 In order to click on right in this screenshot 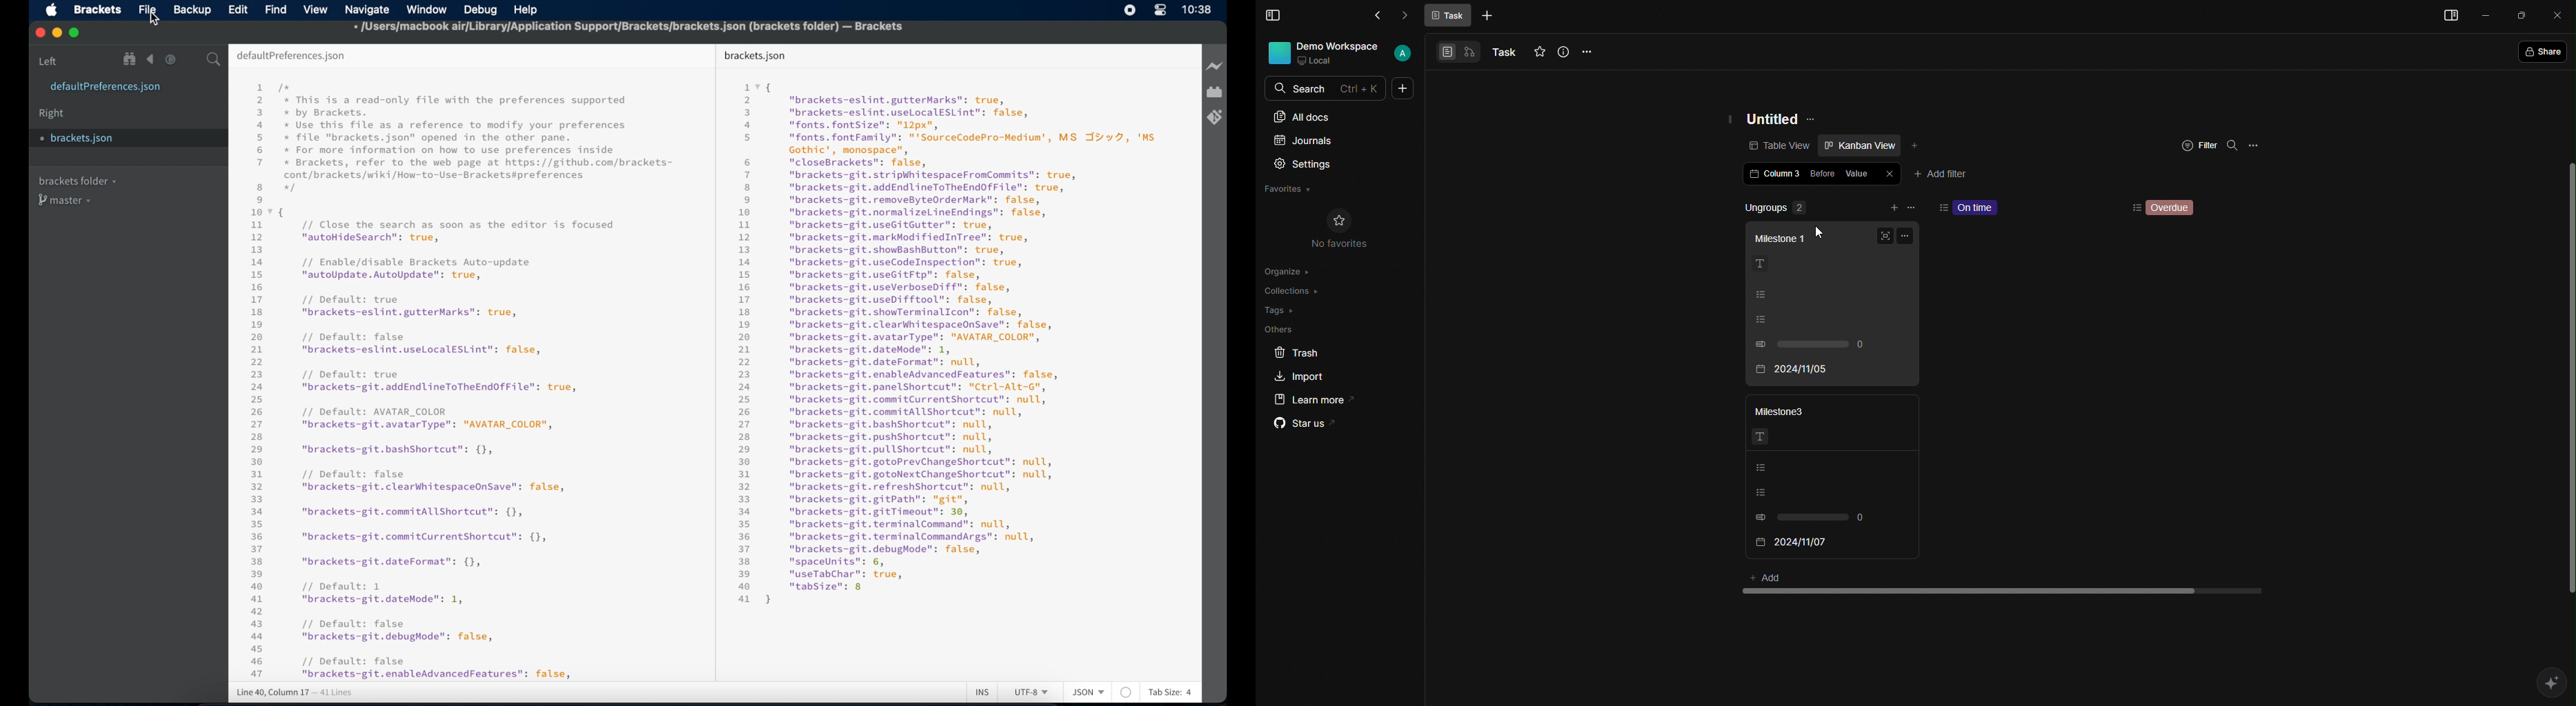, I will do `click(52, 114)`.